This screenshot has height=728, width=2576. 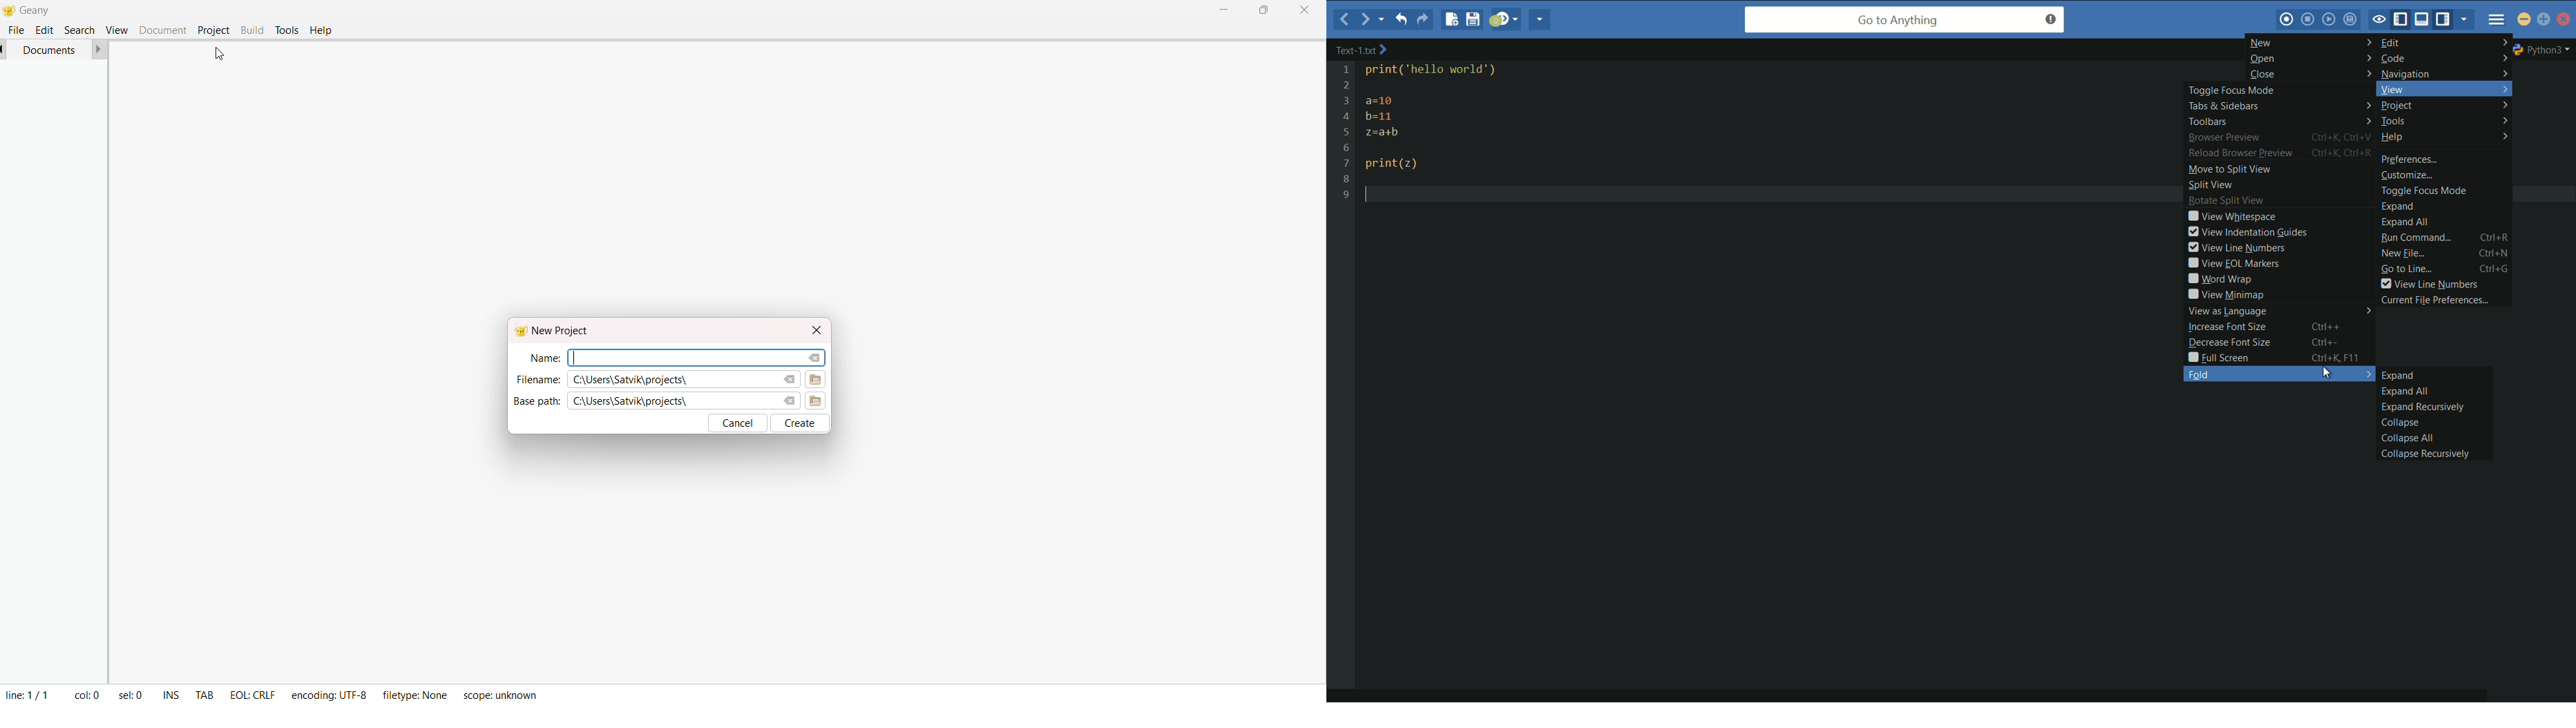 I want to click on reload browser preview, so click(x=2240, y=155).